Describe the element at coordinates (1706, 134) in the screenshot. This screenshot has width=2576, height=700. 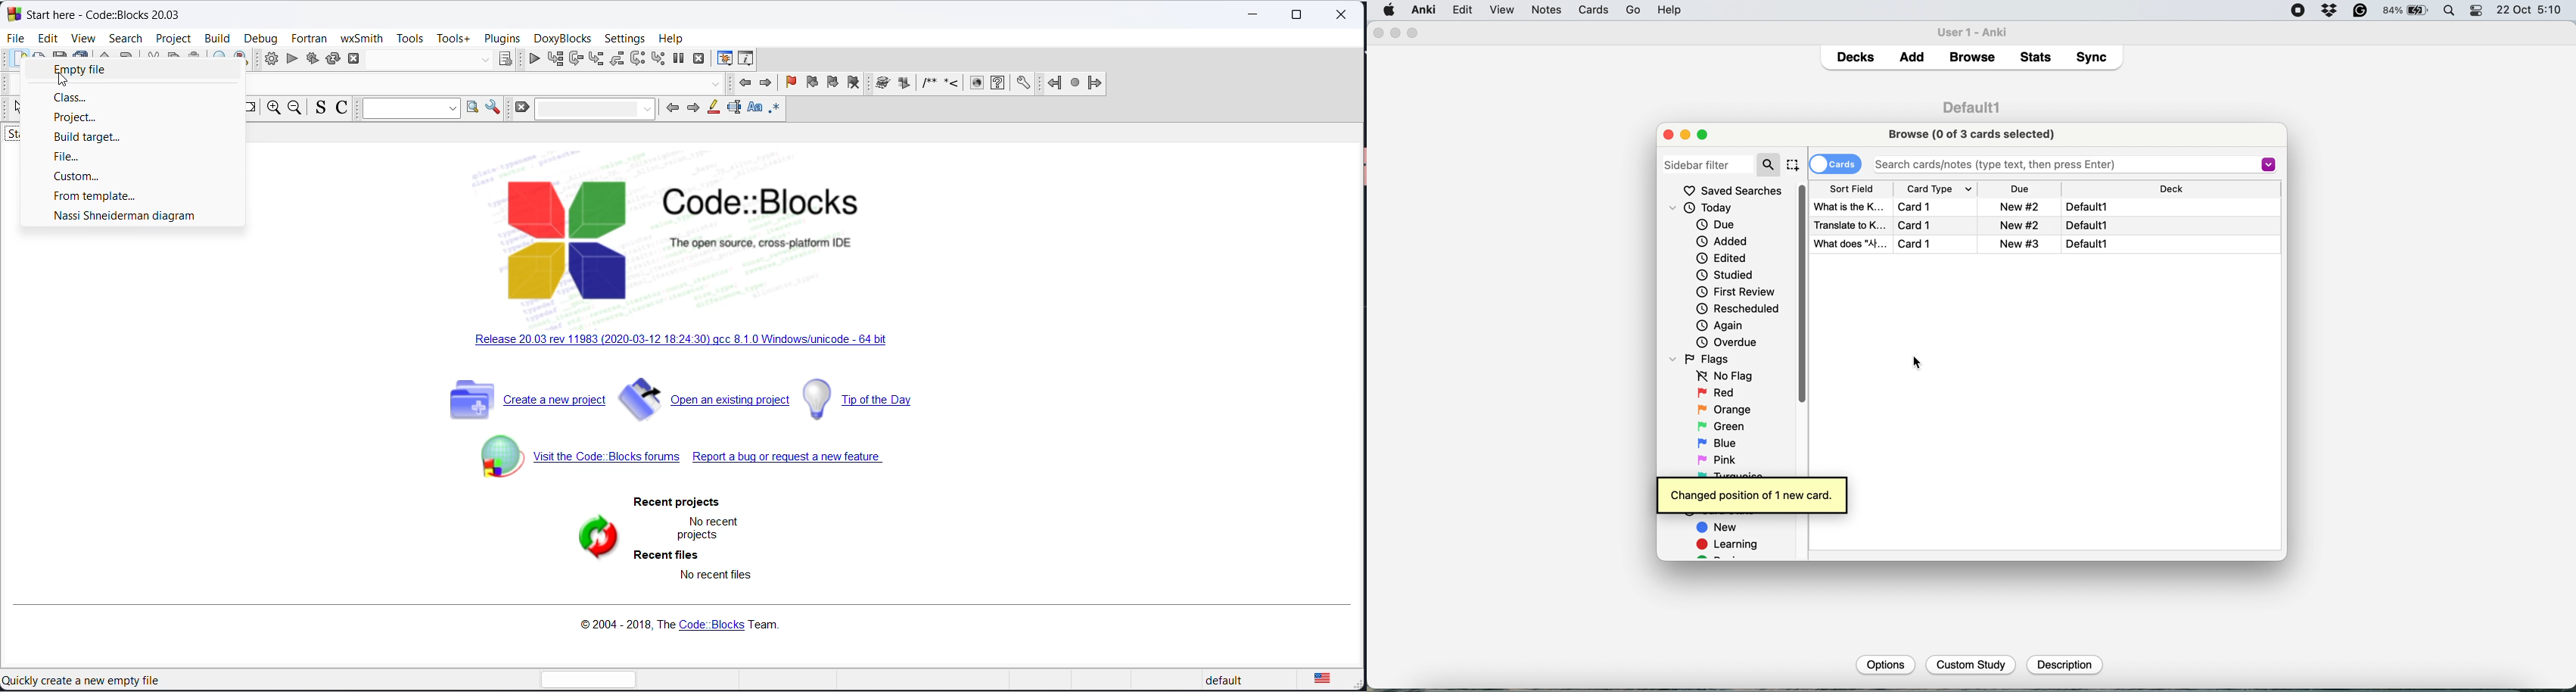
I see `maximise` at that location.